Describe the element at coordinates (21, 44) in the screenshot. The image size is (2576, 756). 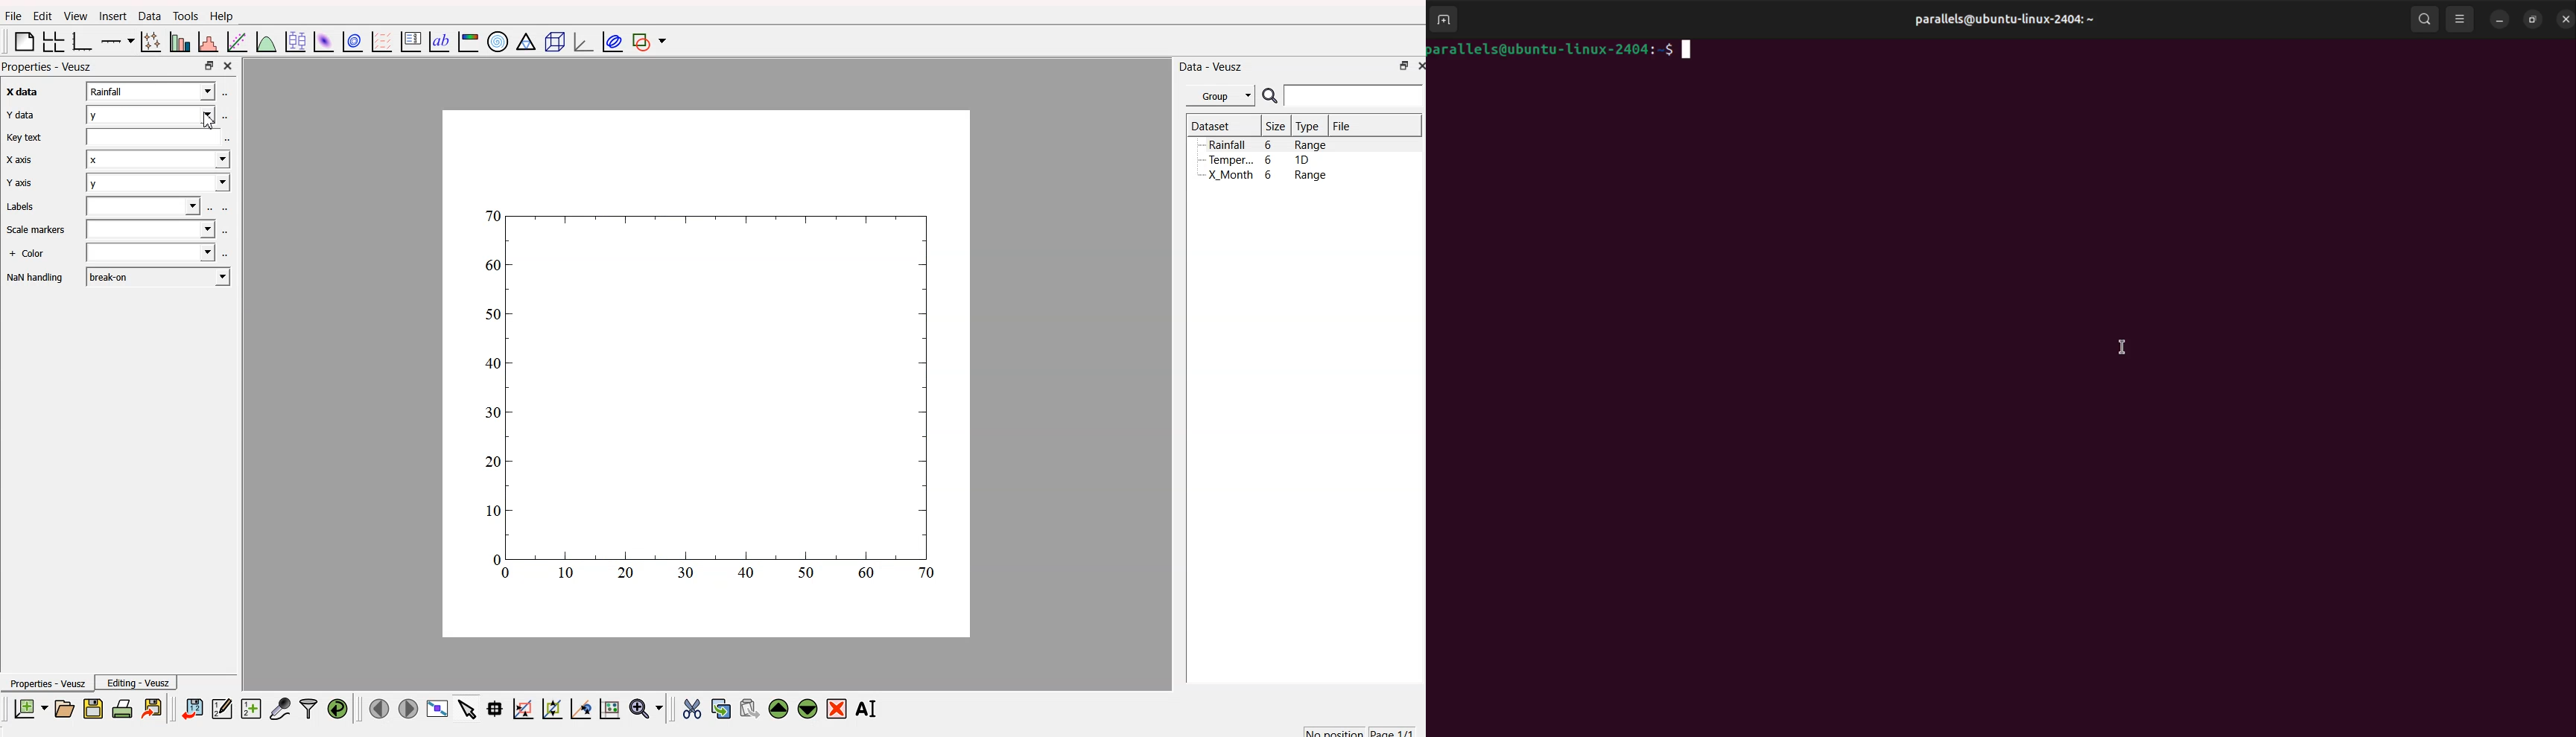
I see `blank page` at that location.